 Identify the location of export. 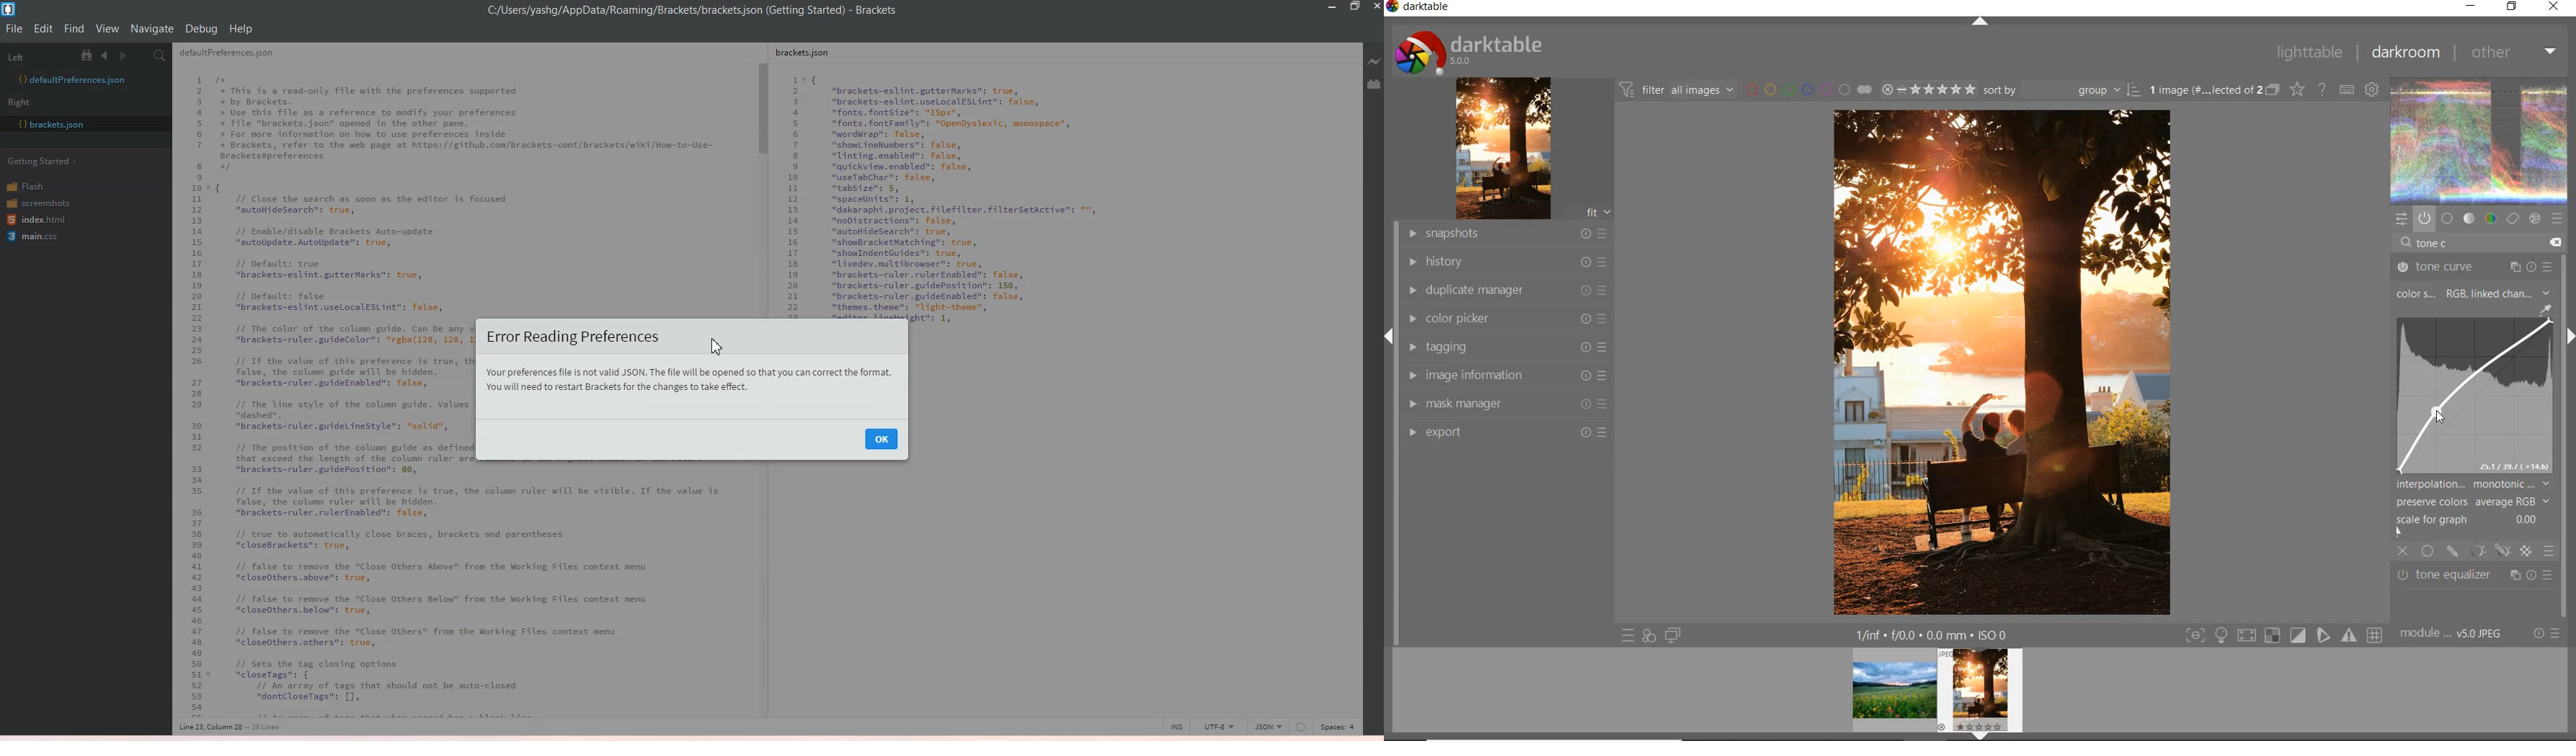
(1505, 434).